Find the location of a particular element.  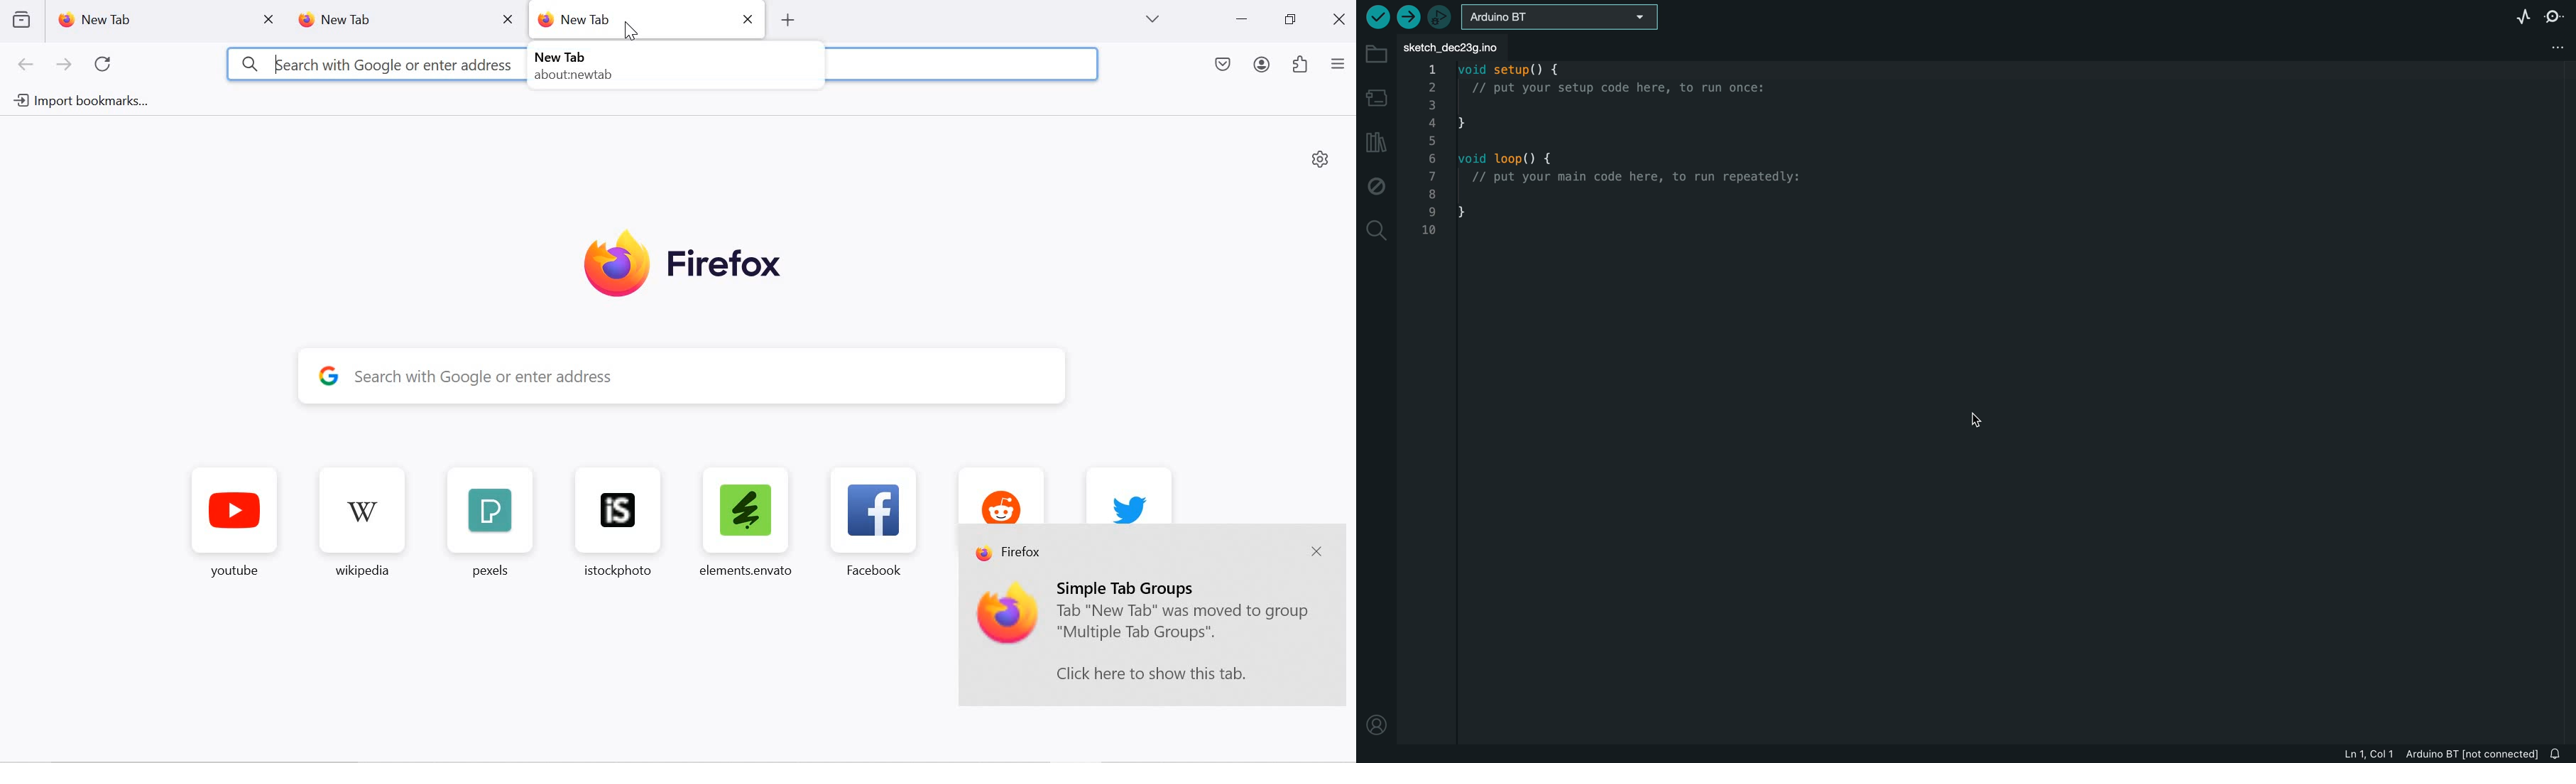

account is located at coordinates (1264, 67).